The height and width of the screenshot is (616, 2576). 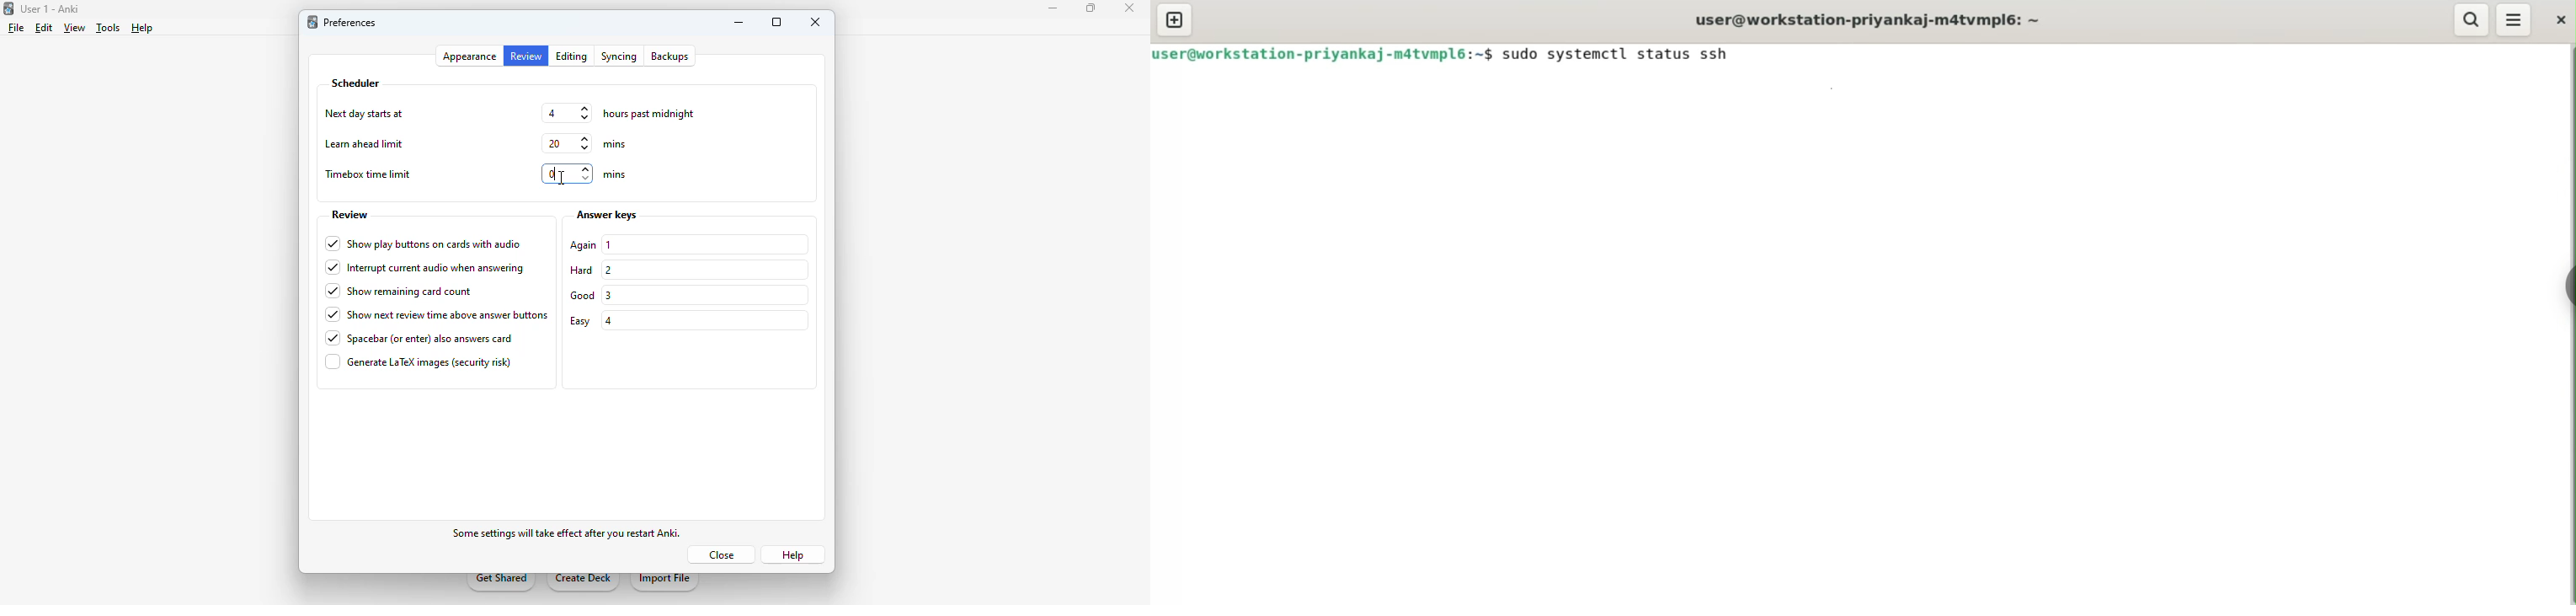 I want to click on editing, so click(x=572, y=56).